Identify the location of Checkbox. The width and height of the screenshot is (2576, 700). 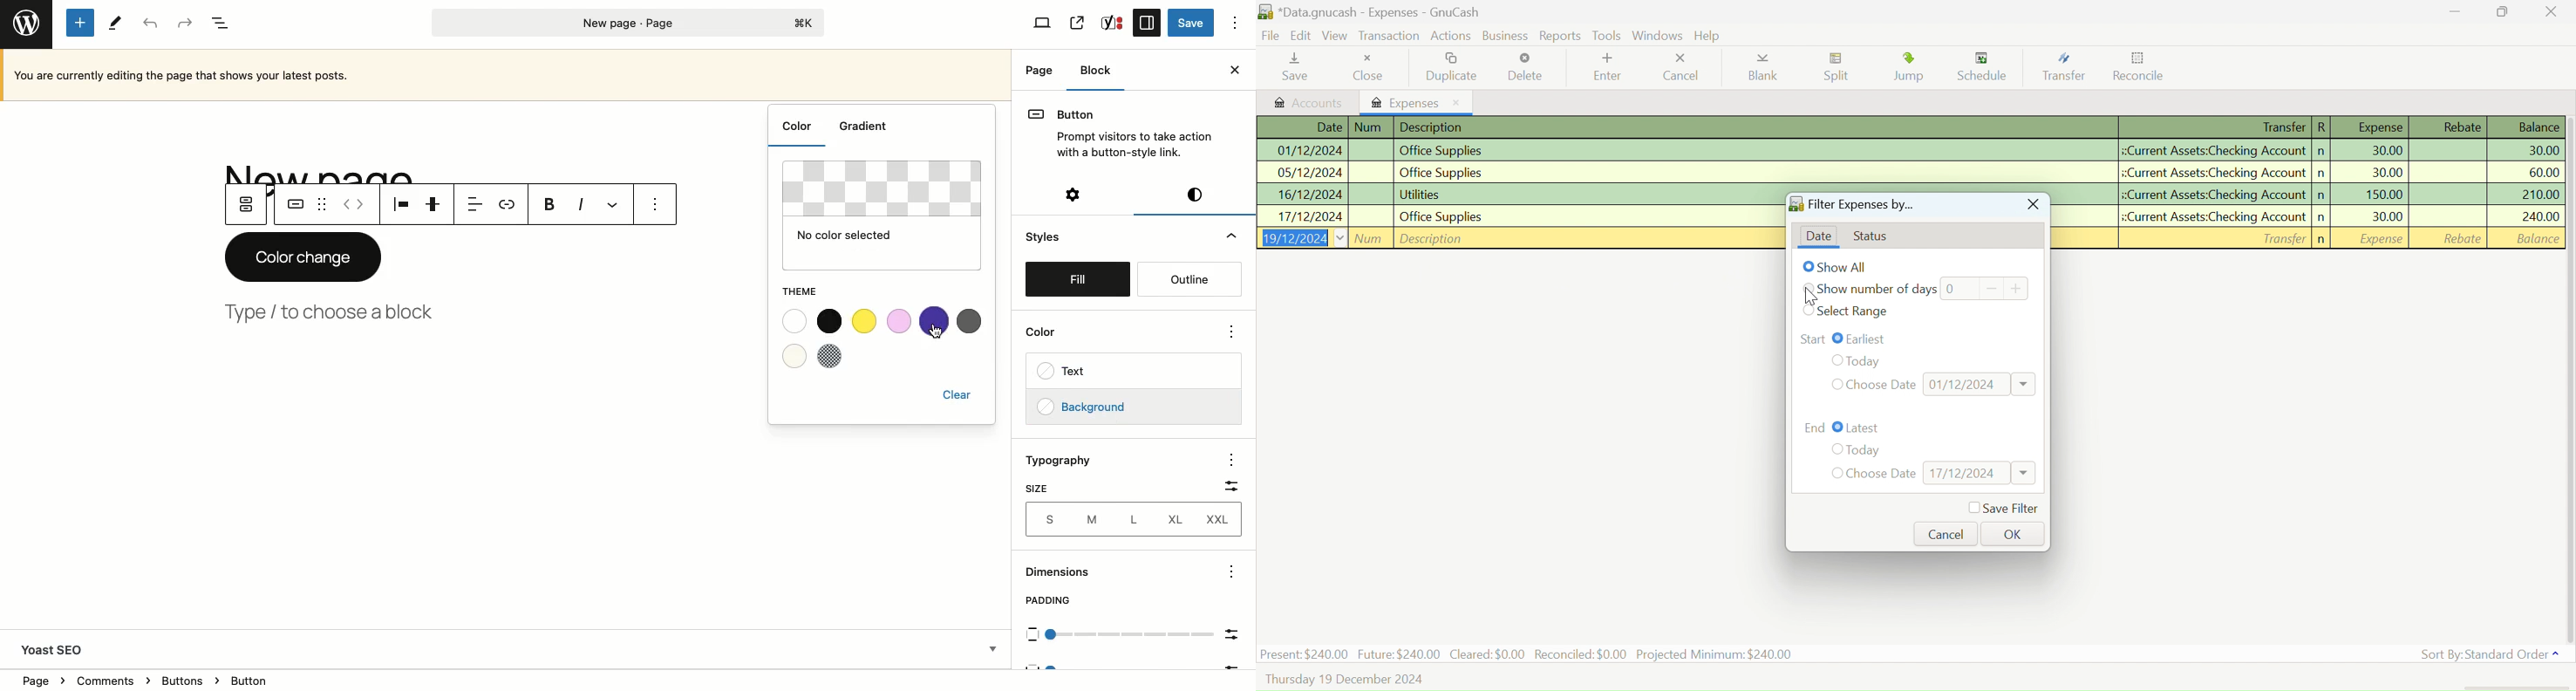
(1810, 310).